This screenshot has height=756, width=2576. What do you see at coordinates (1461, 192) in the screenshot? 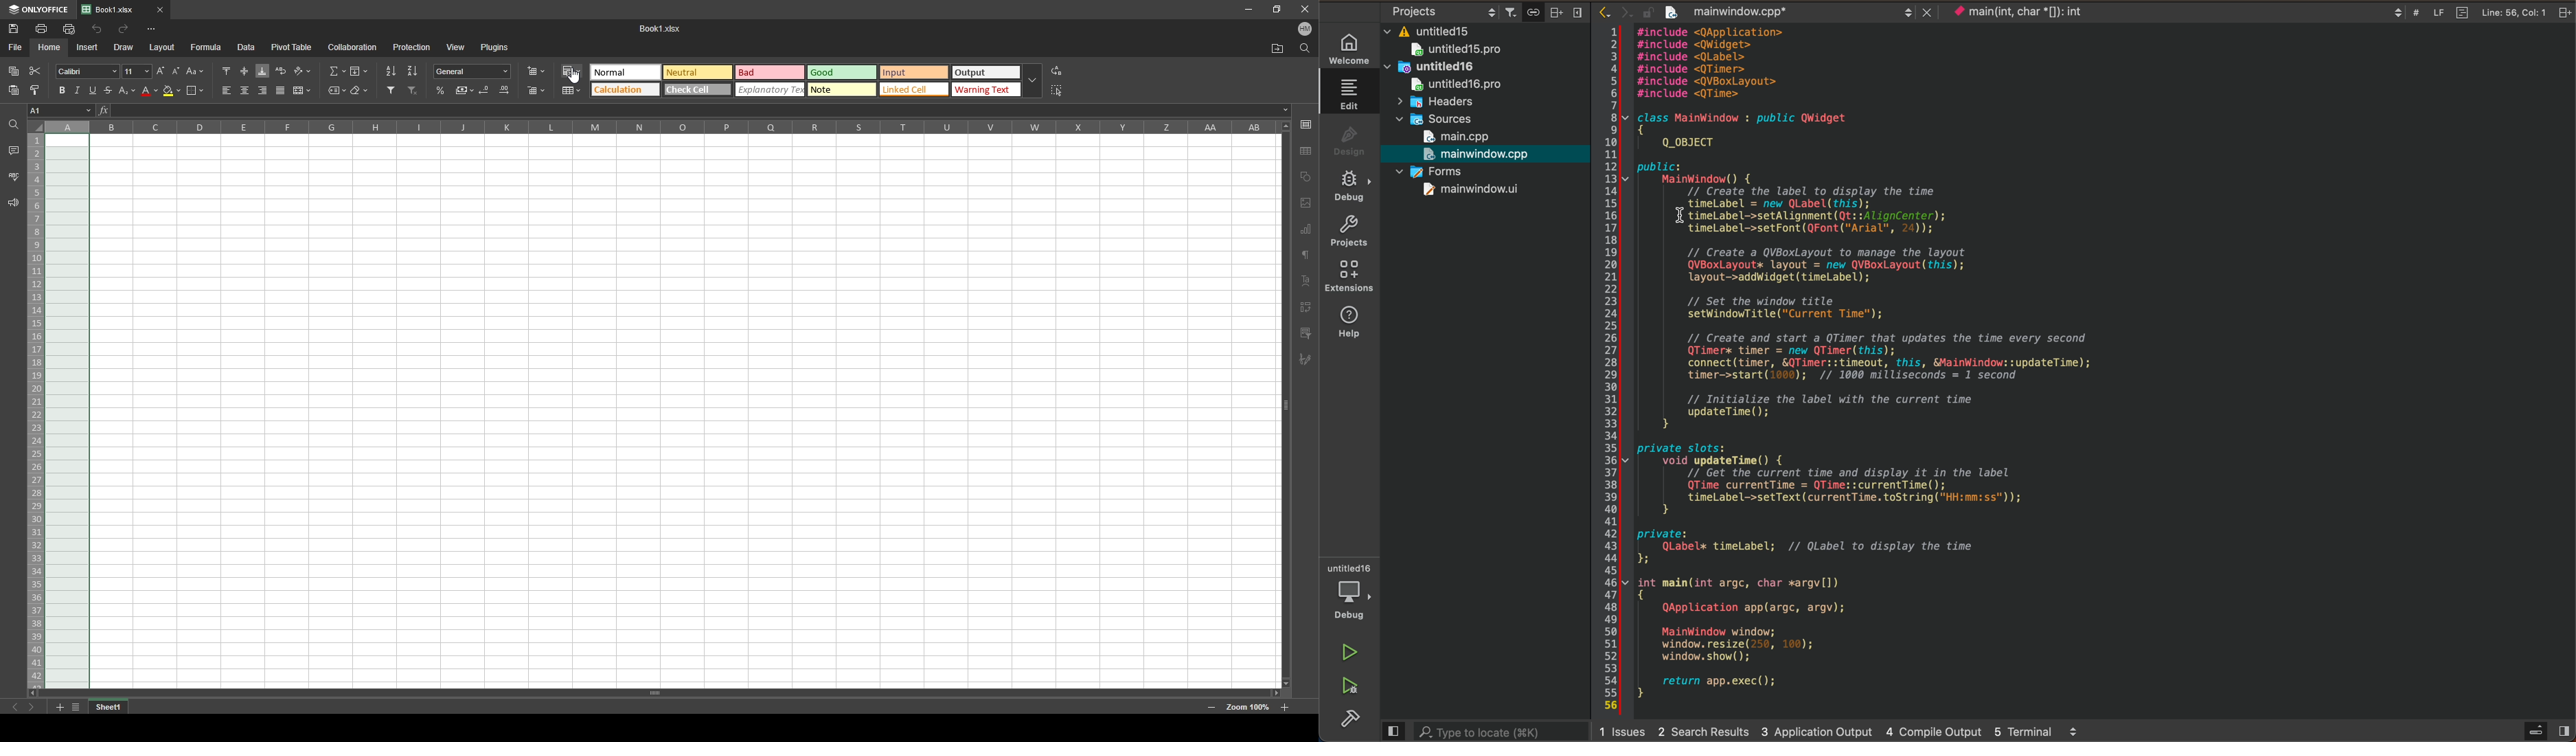
I see `main window` at bounding box center [1461, 192].